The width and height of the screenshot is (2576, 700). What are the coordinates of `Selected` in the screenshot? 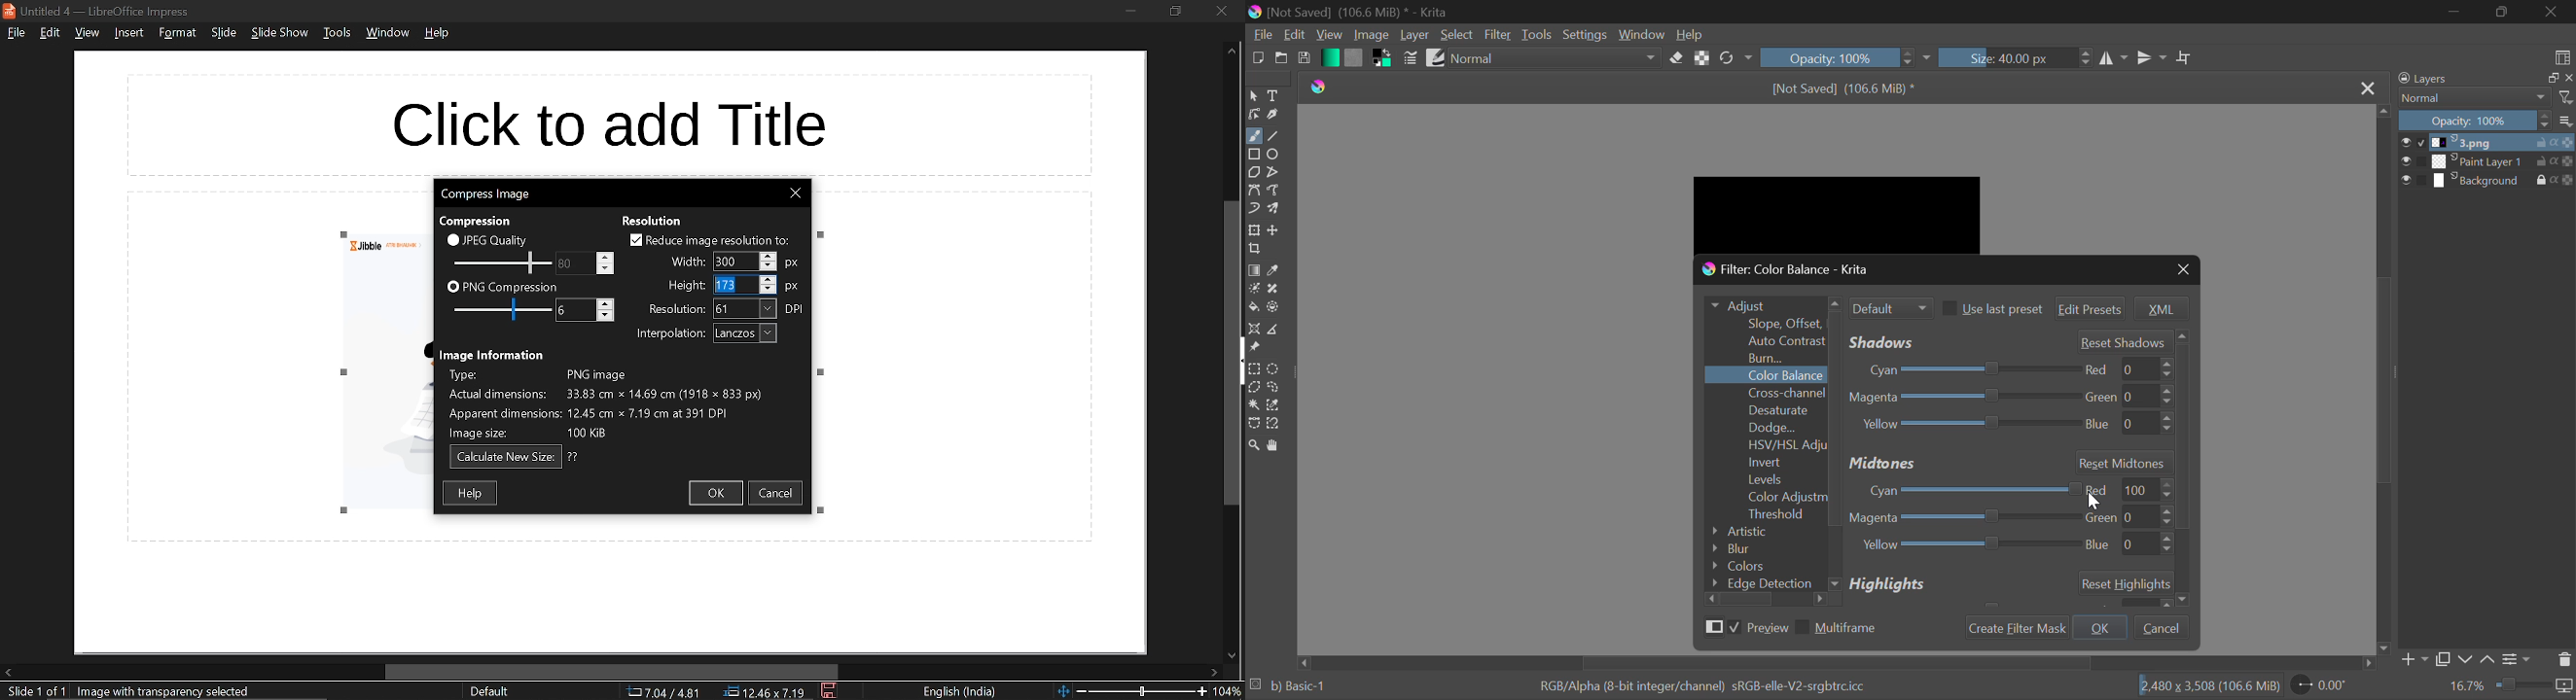 It's located at (729, 262).